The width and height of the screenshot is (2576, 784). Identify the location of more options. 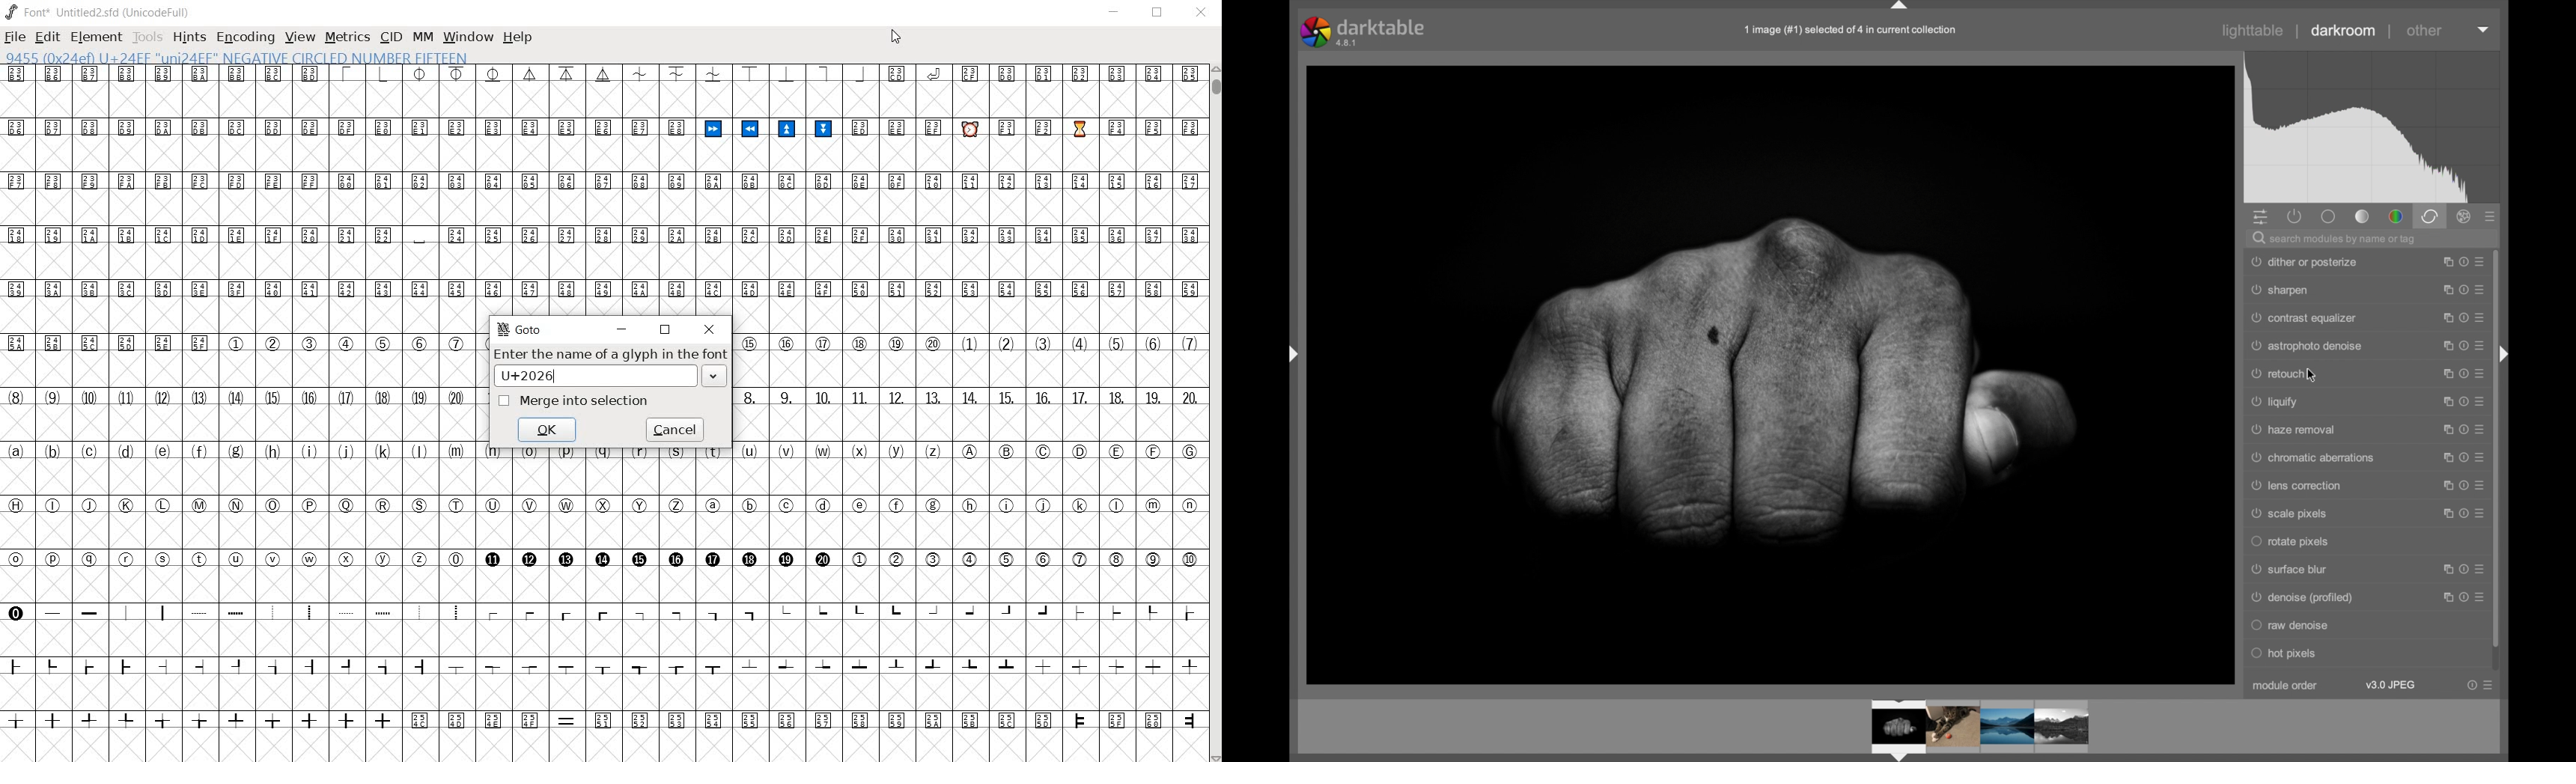
(2478, 456).